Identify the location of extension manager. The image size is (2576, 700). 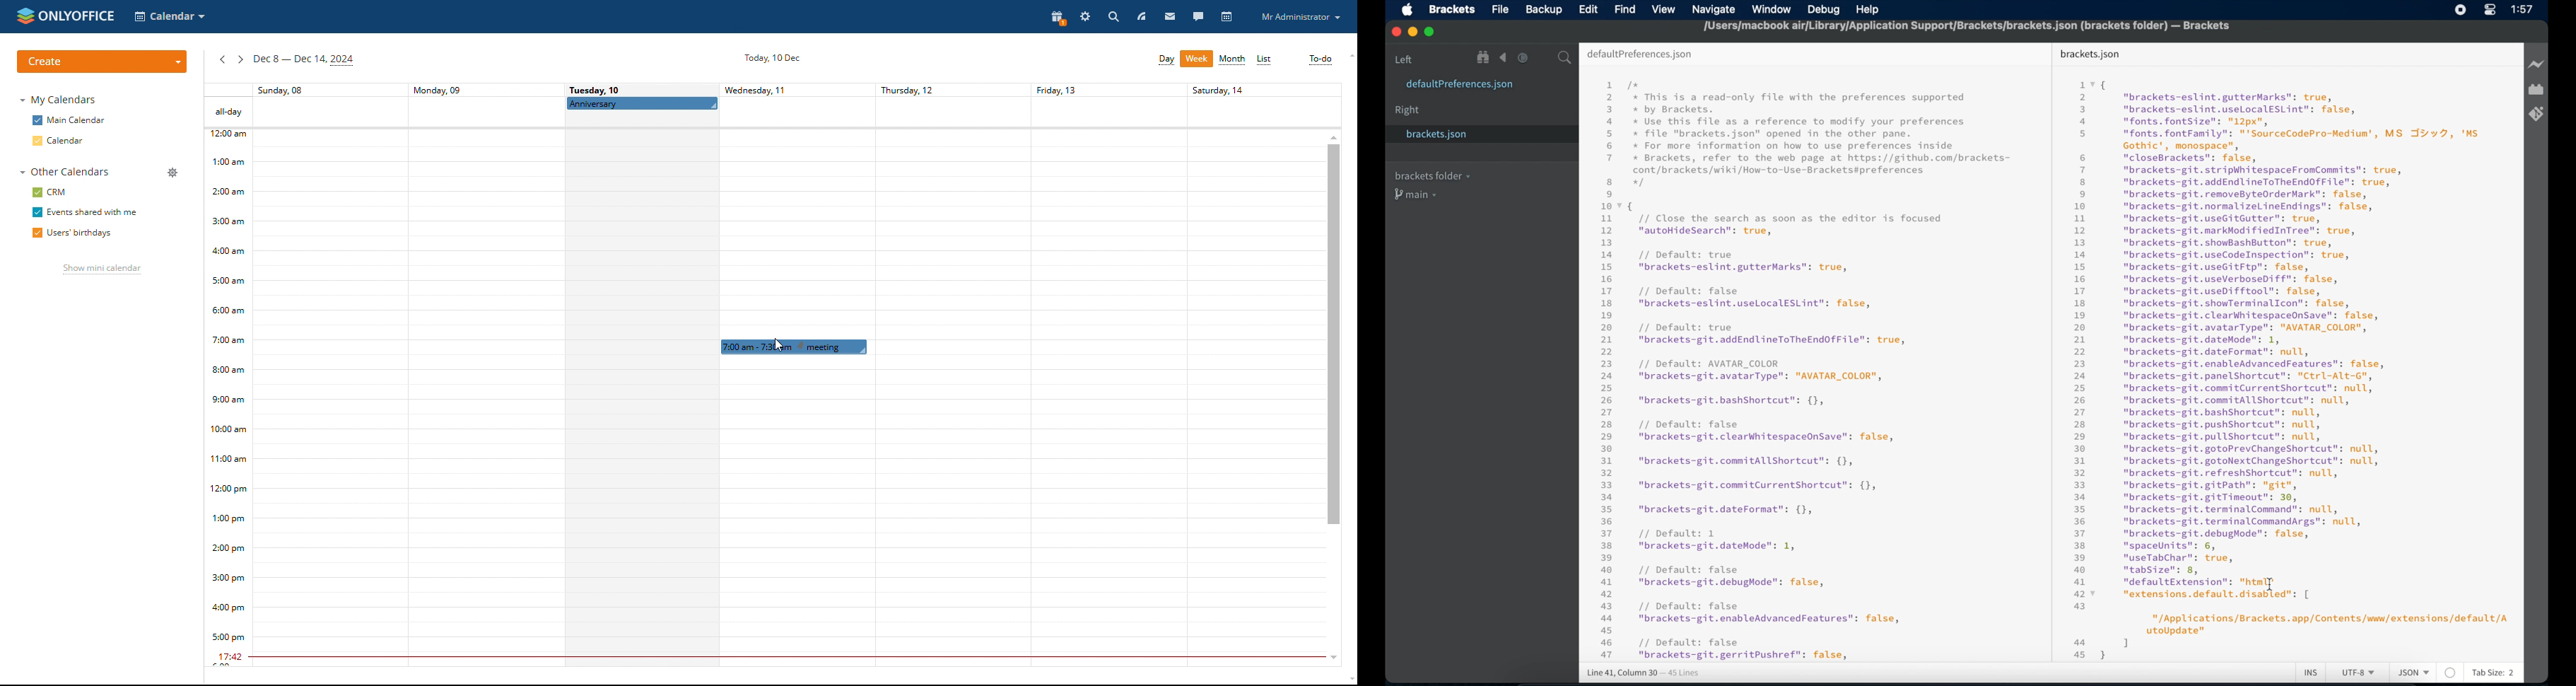
(2536, 90).